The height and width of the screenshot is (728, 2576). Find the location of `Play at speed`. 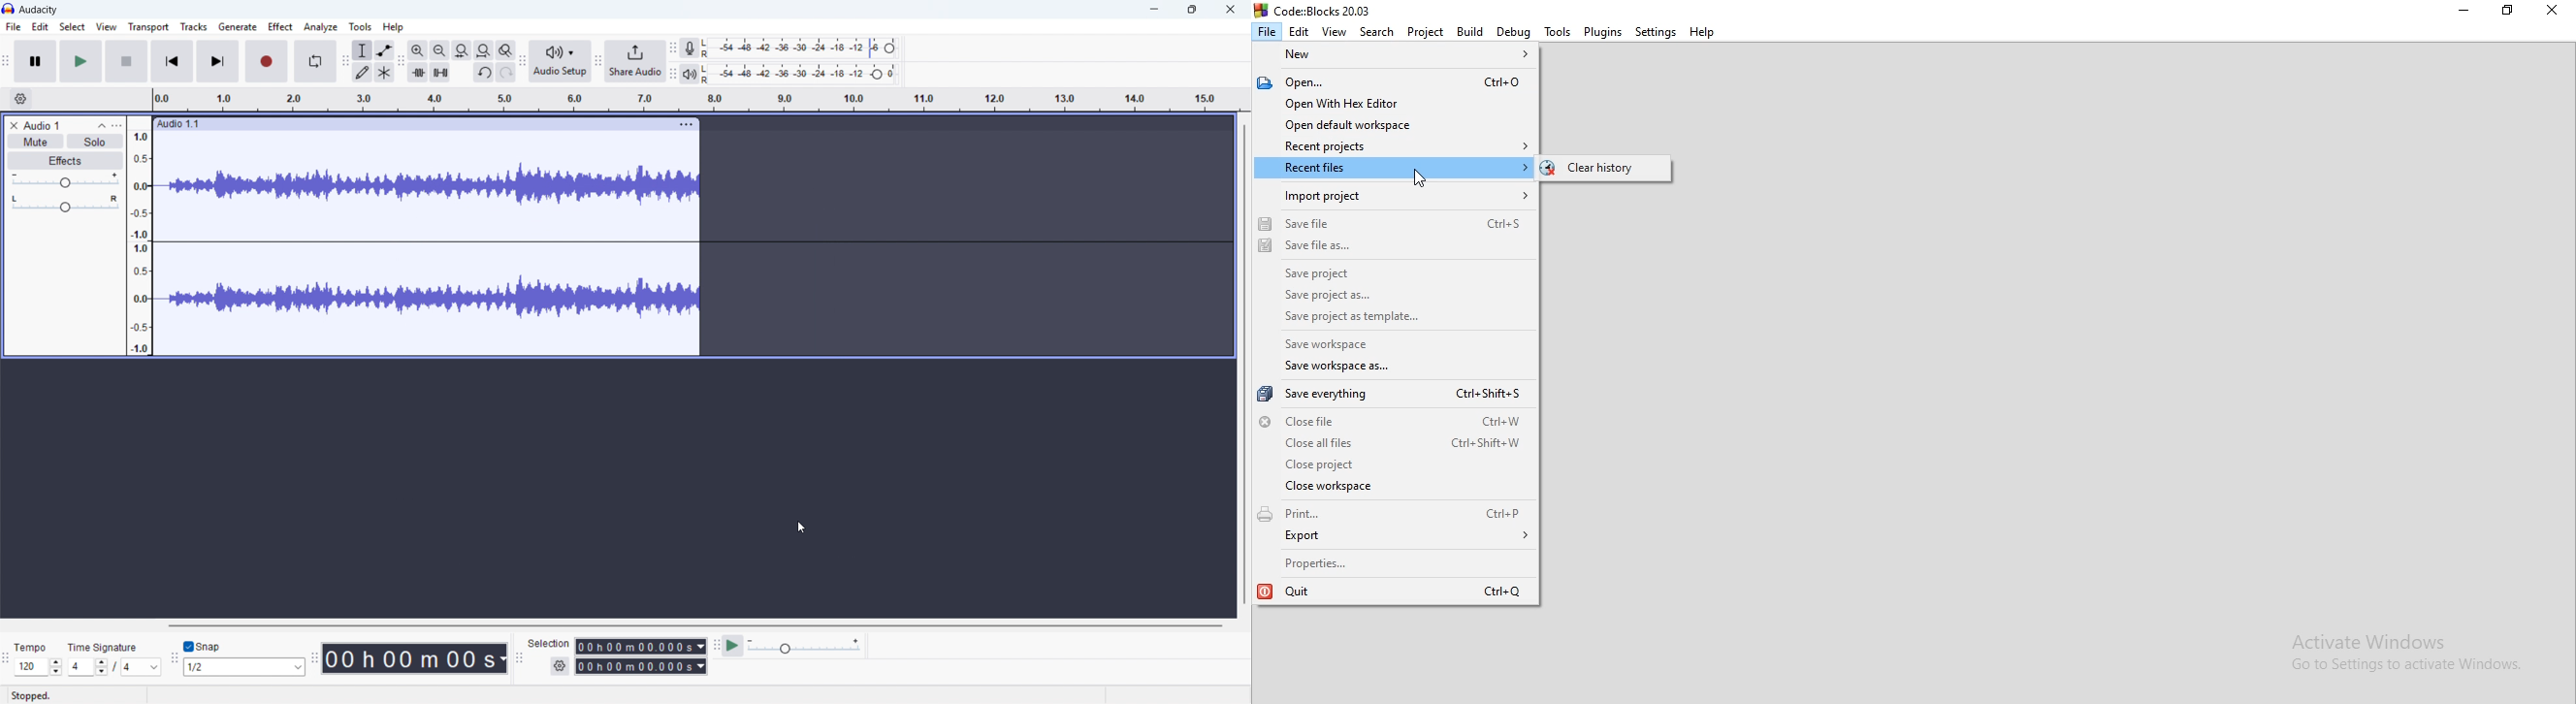

Play at speed is located at coordinates (733, 645).